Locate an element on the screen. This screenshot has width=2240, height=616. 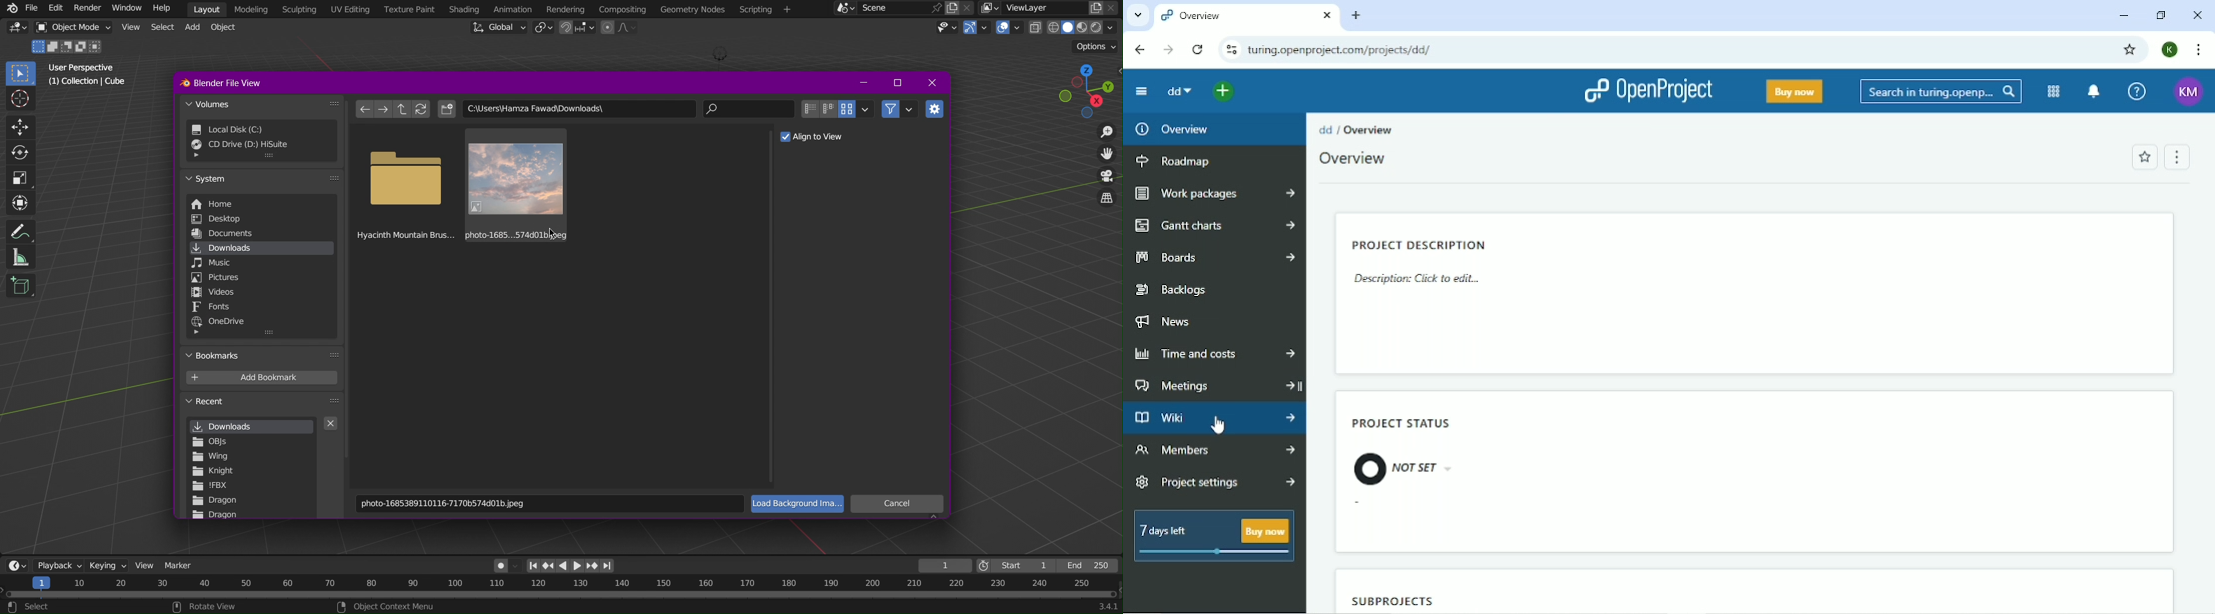
Settings is located at coordinates (936, 110).